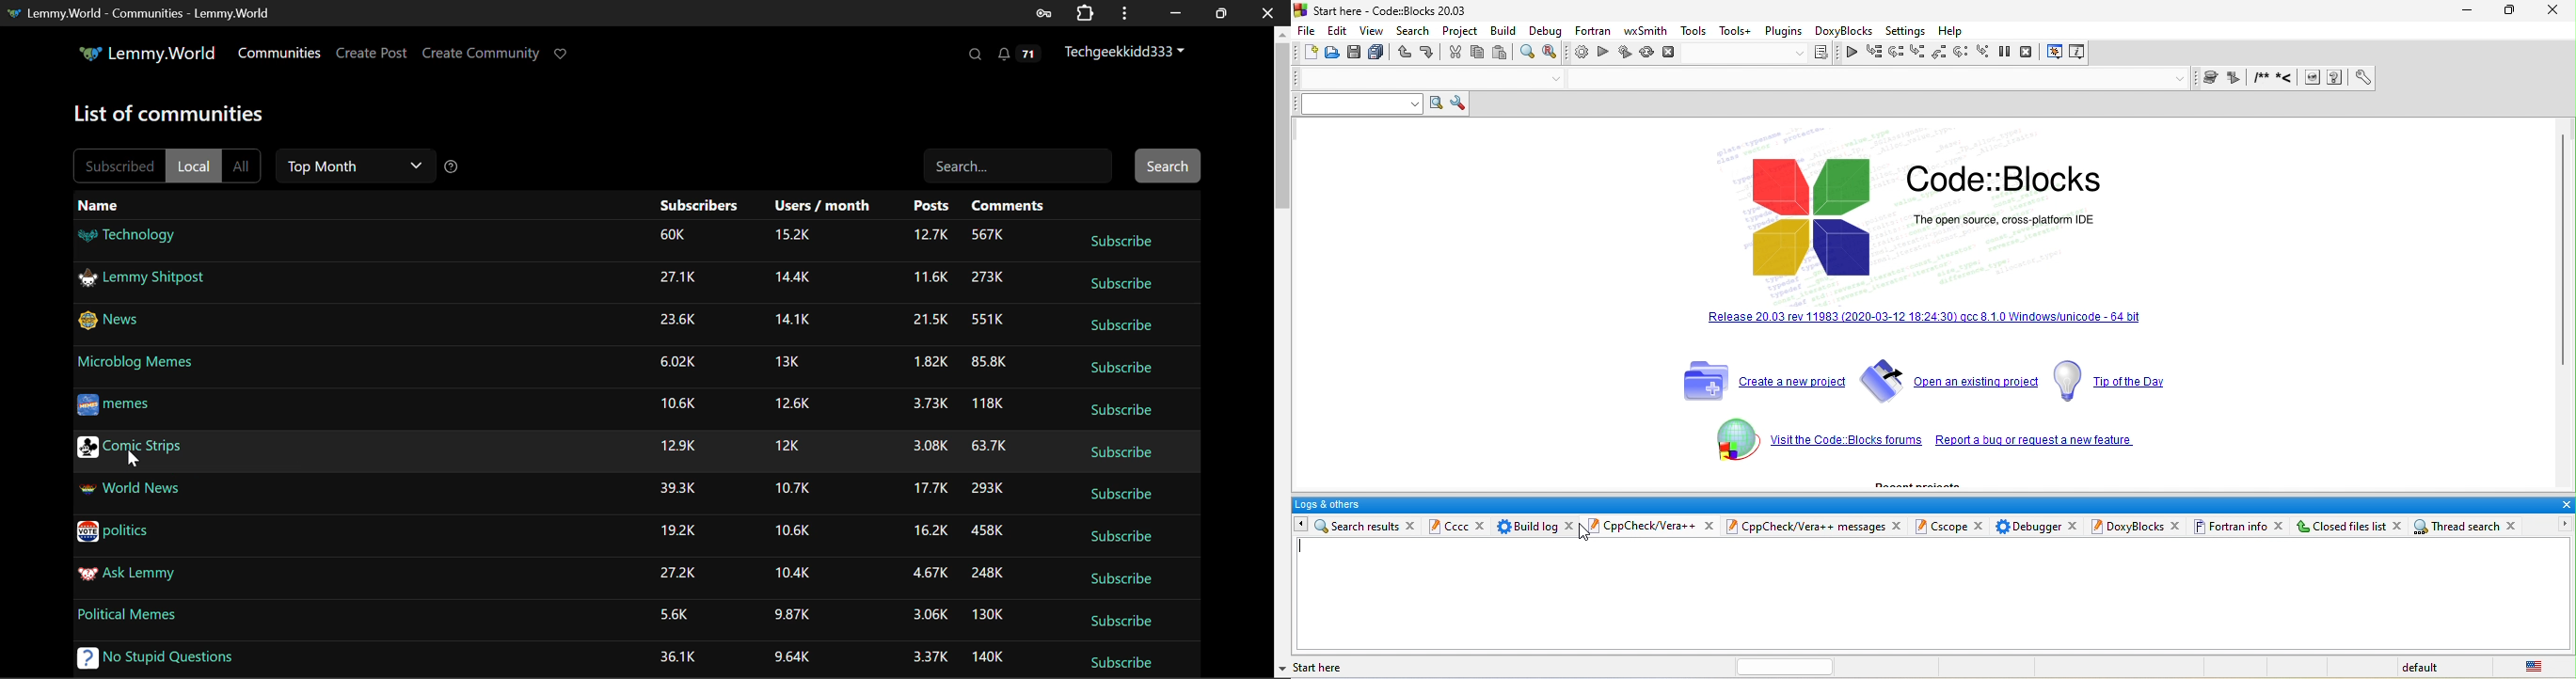 The height and width of the screenshot is (700, 2576). I want to click on Microblog Memes, so click(137, 364).